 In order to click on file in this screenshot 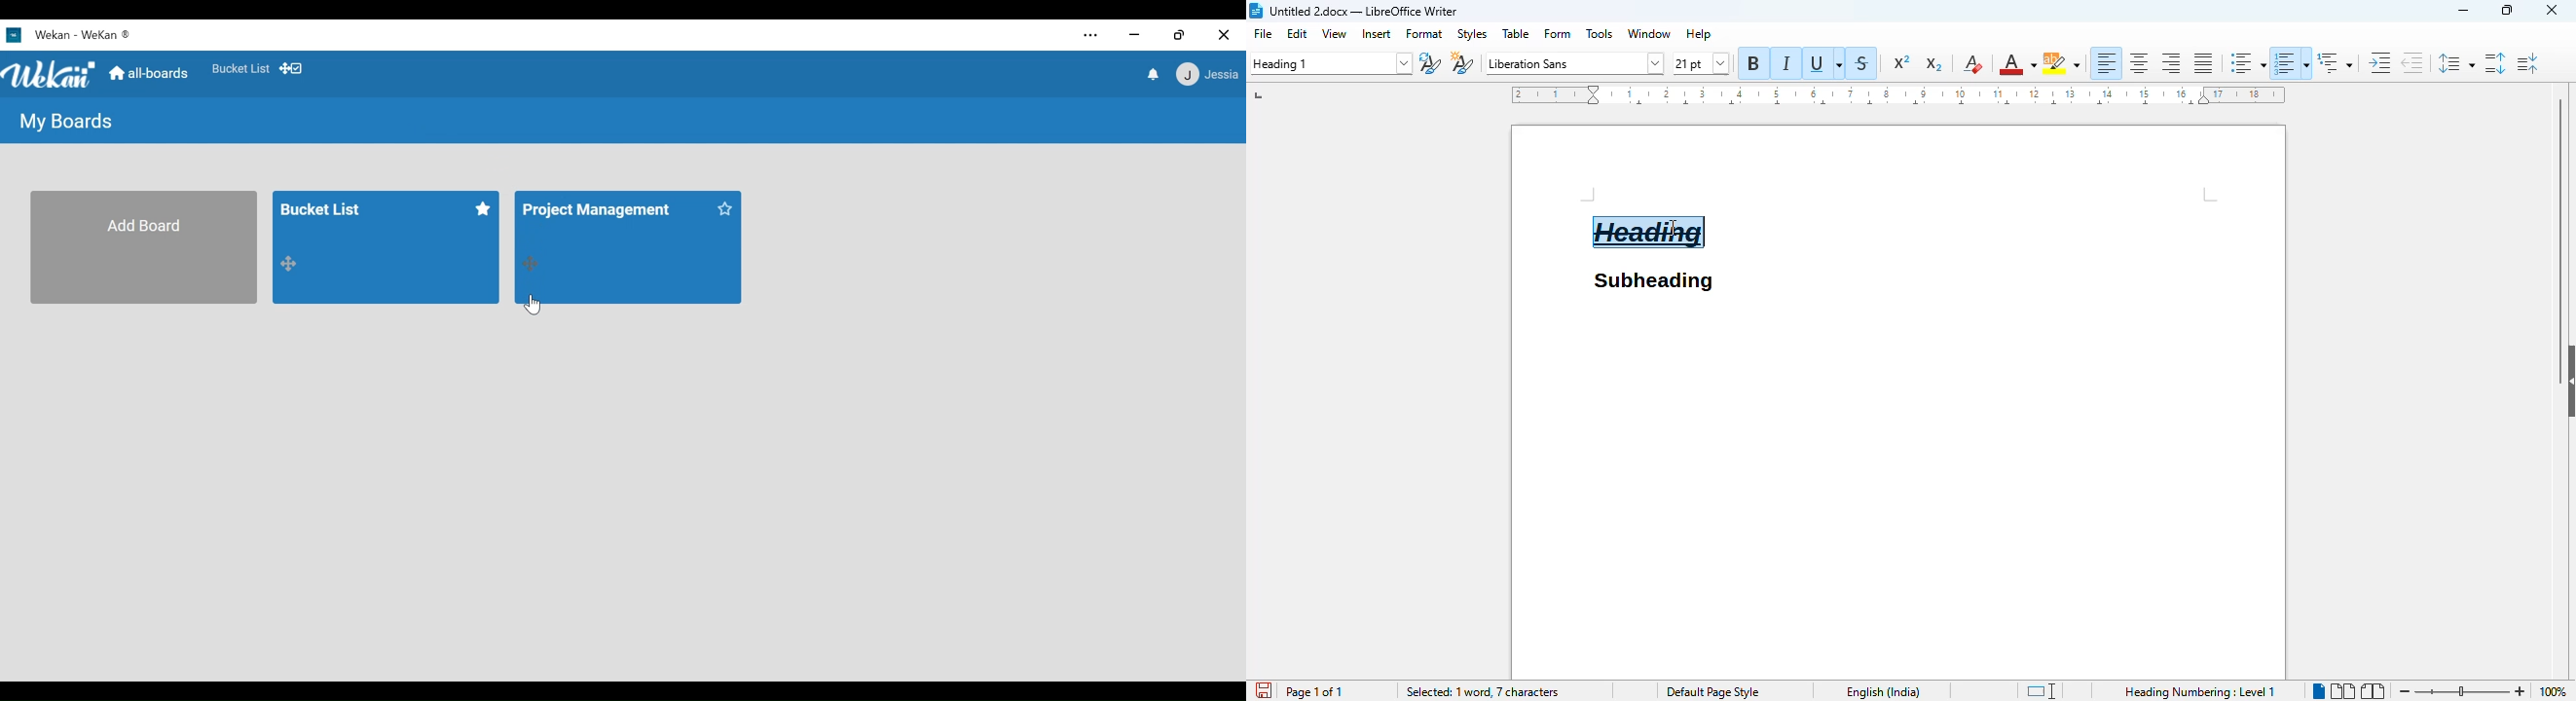, I will do `click(1265, 34)`.